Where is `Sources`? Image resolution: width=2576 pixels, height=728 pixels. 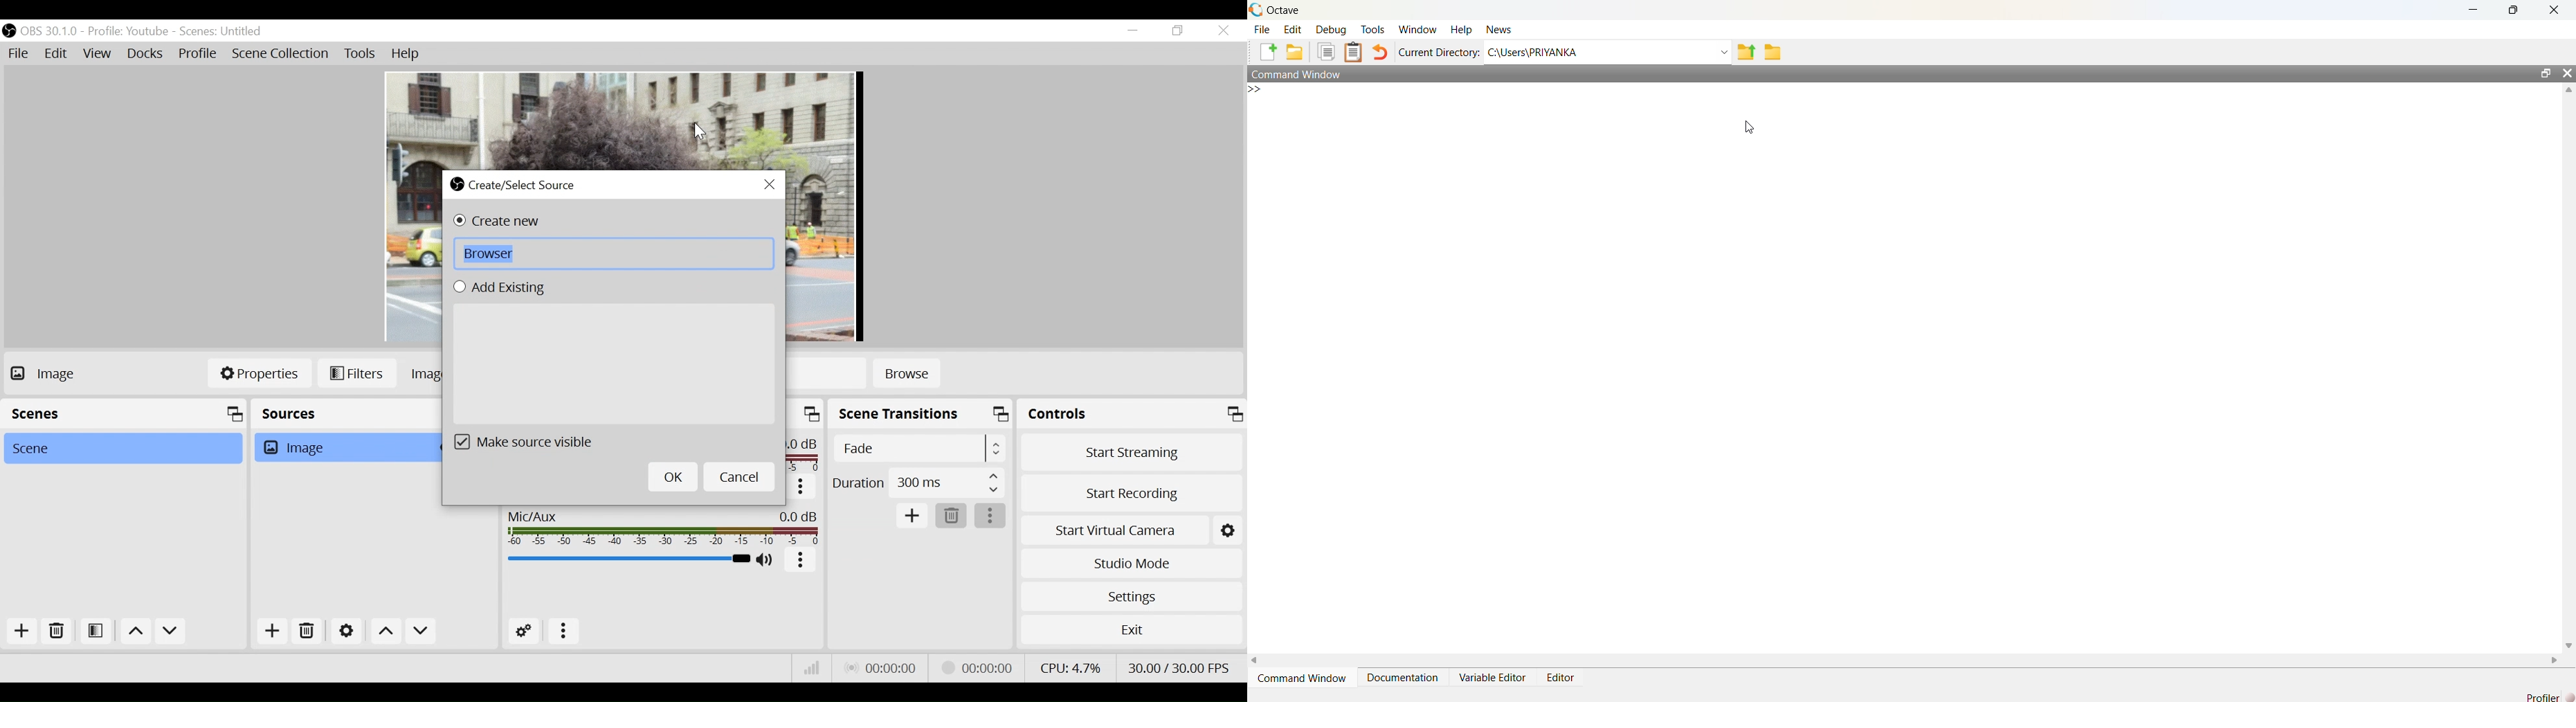 Sources is located at coordinates (311, 416).